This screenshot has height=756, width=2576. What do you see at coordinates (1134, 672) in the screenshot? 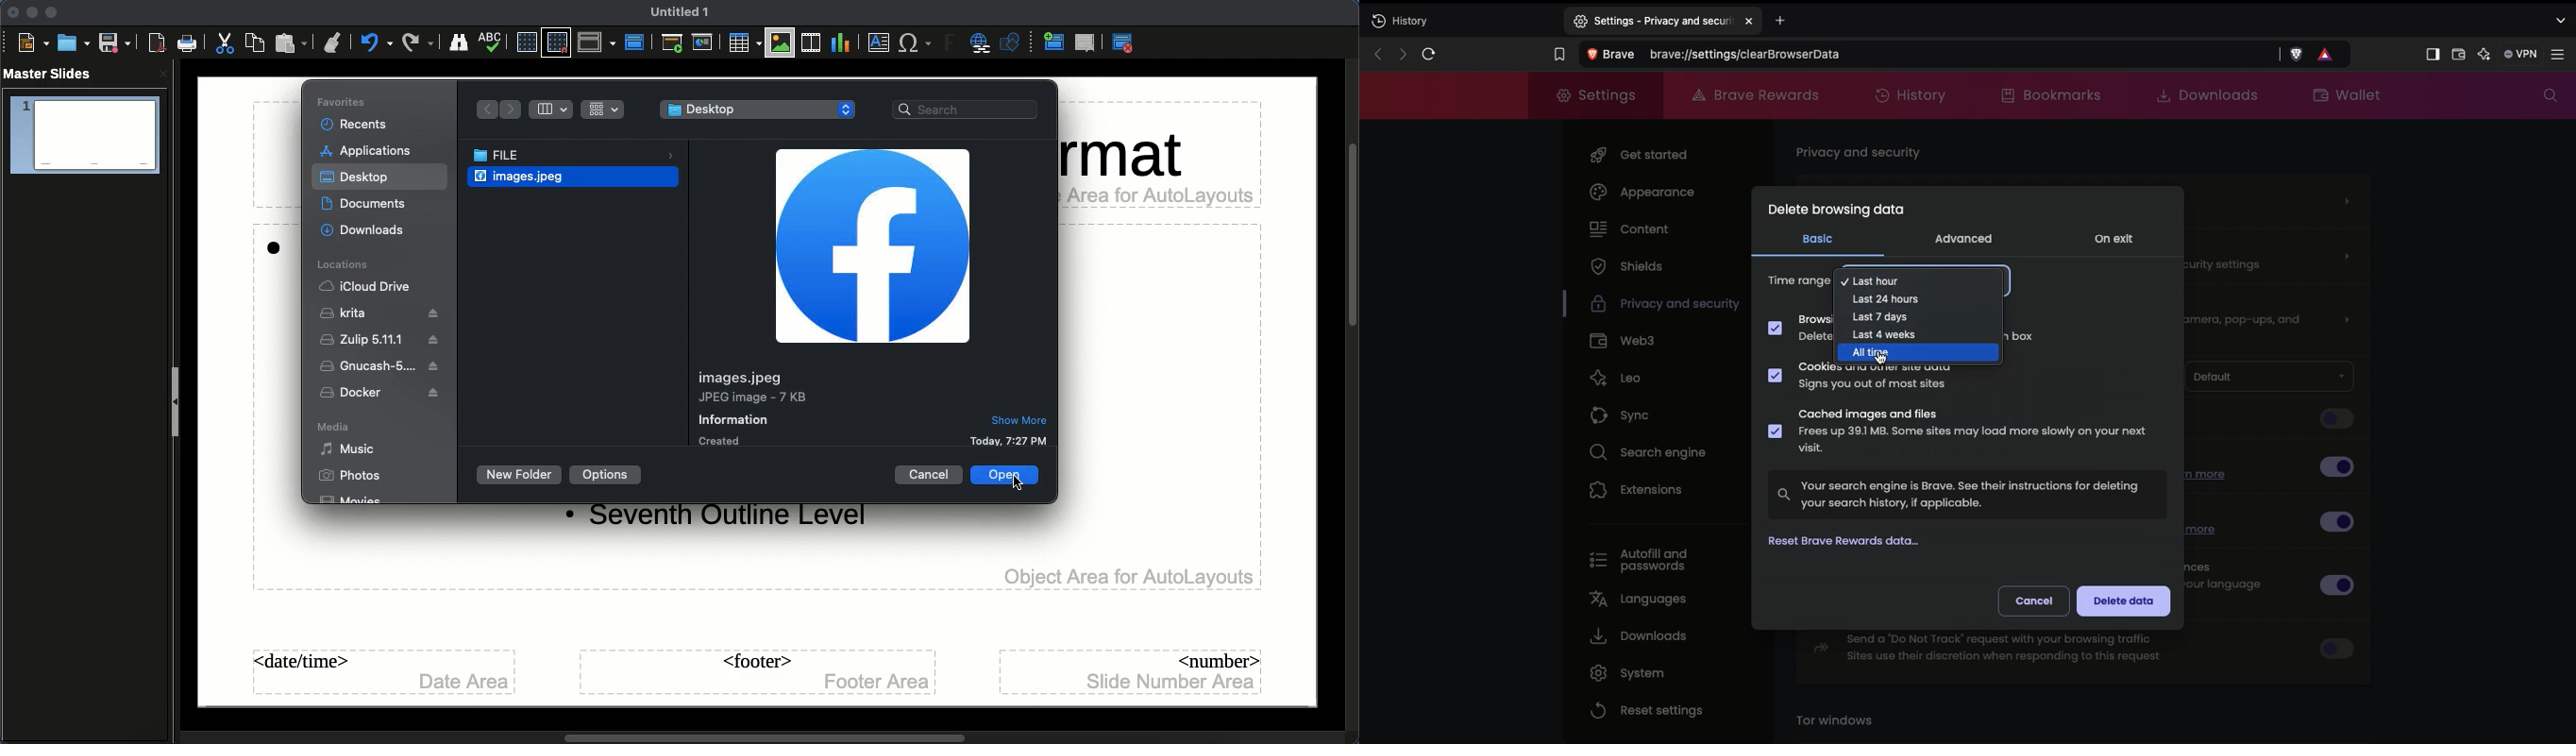
I see `Master slide number` at bounding box center [1134, 672].